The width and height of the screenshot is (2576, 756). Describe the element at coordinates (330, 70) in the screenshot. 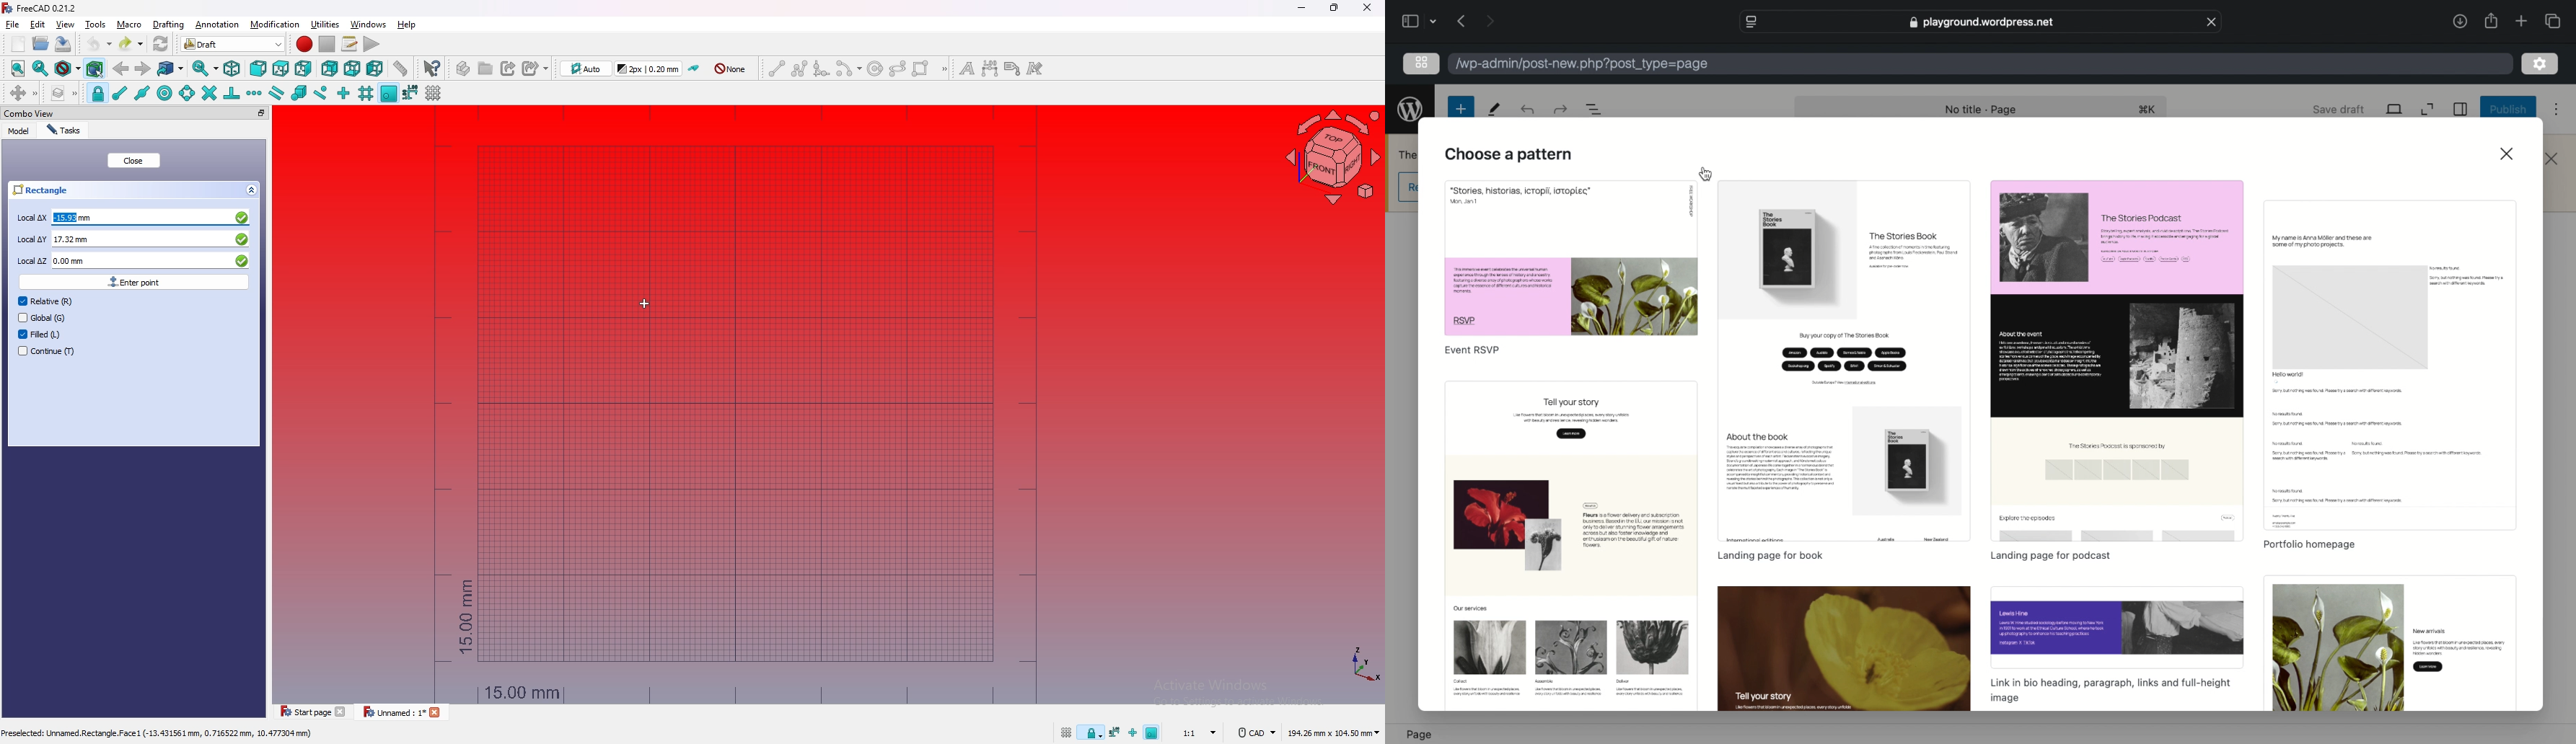

I see `rear` at that location.